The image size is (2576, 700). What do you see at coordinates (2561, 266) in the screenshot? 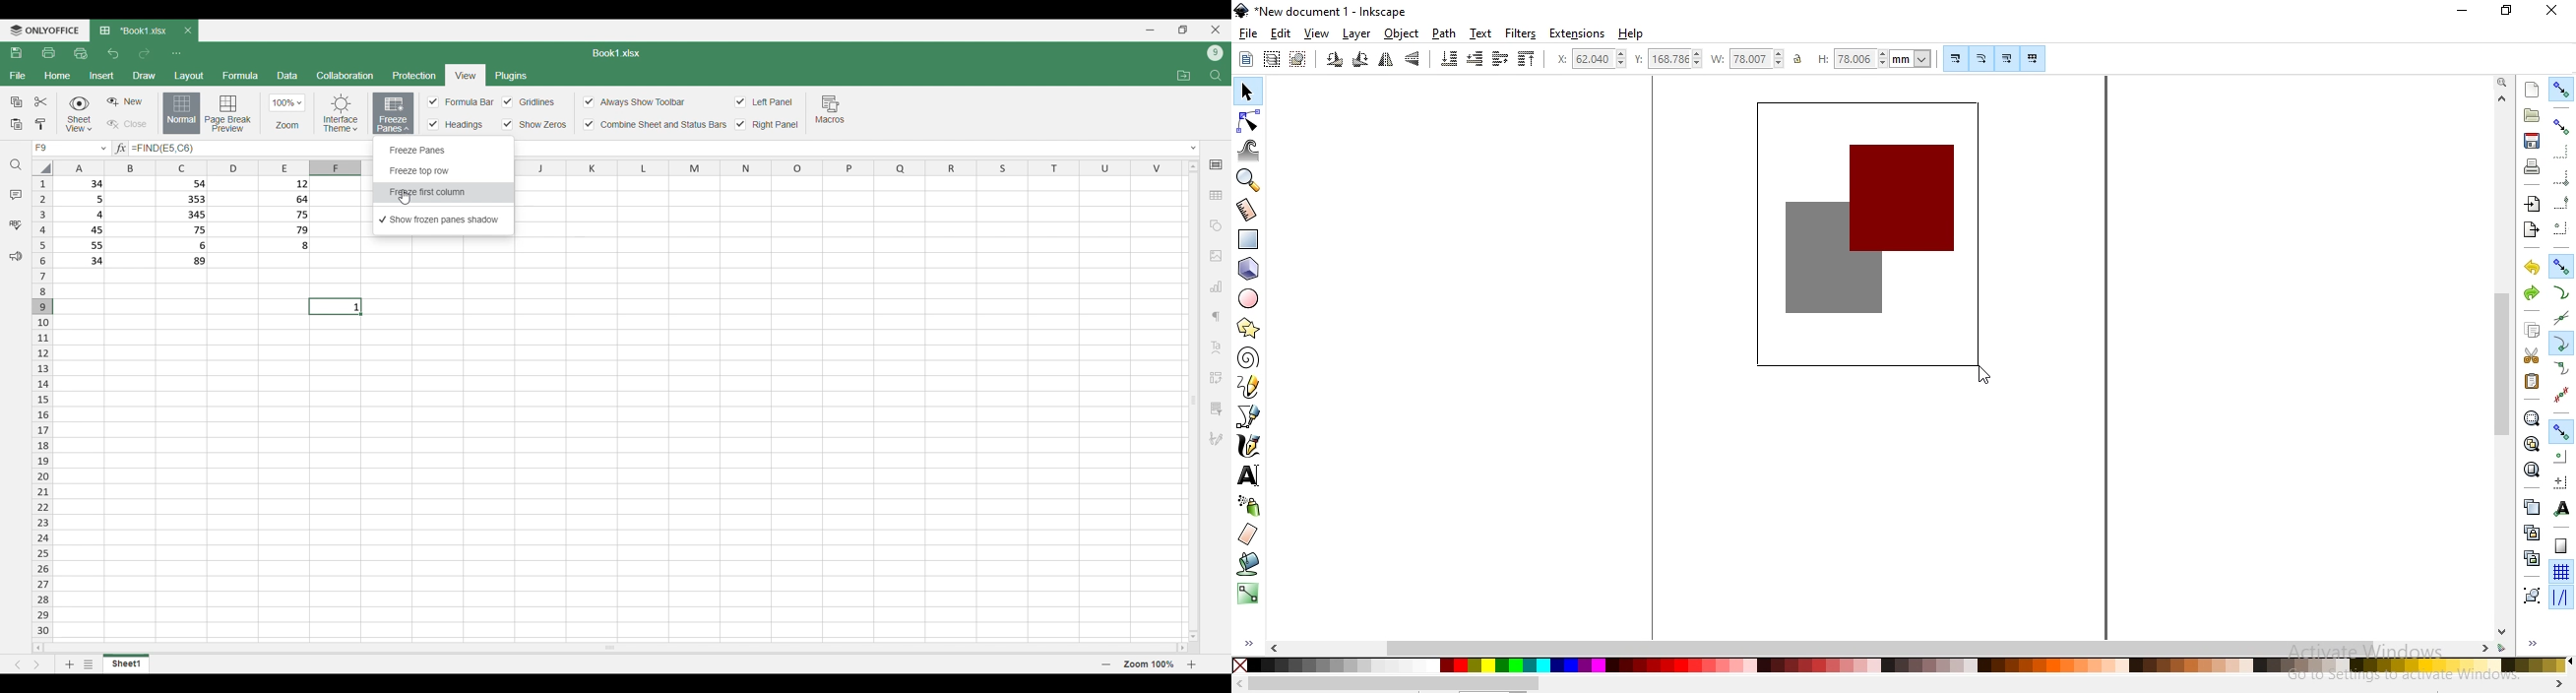
I see `snap nodes, paths and headlines` at bounding box center [2561, 266].